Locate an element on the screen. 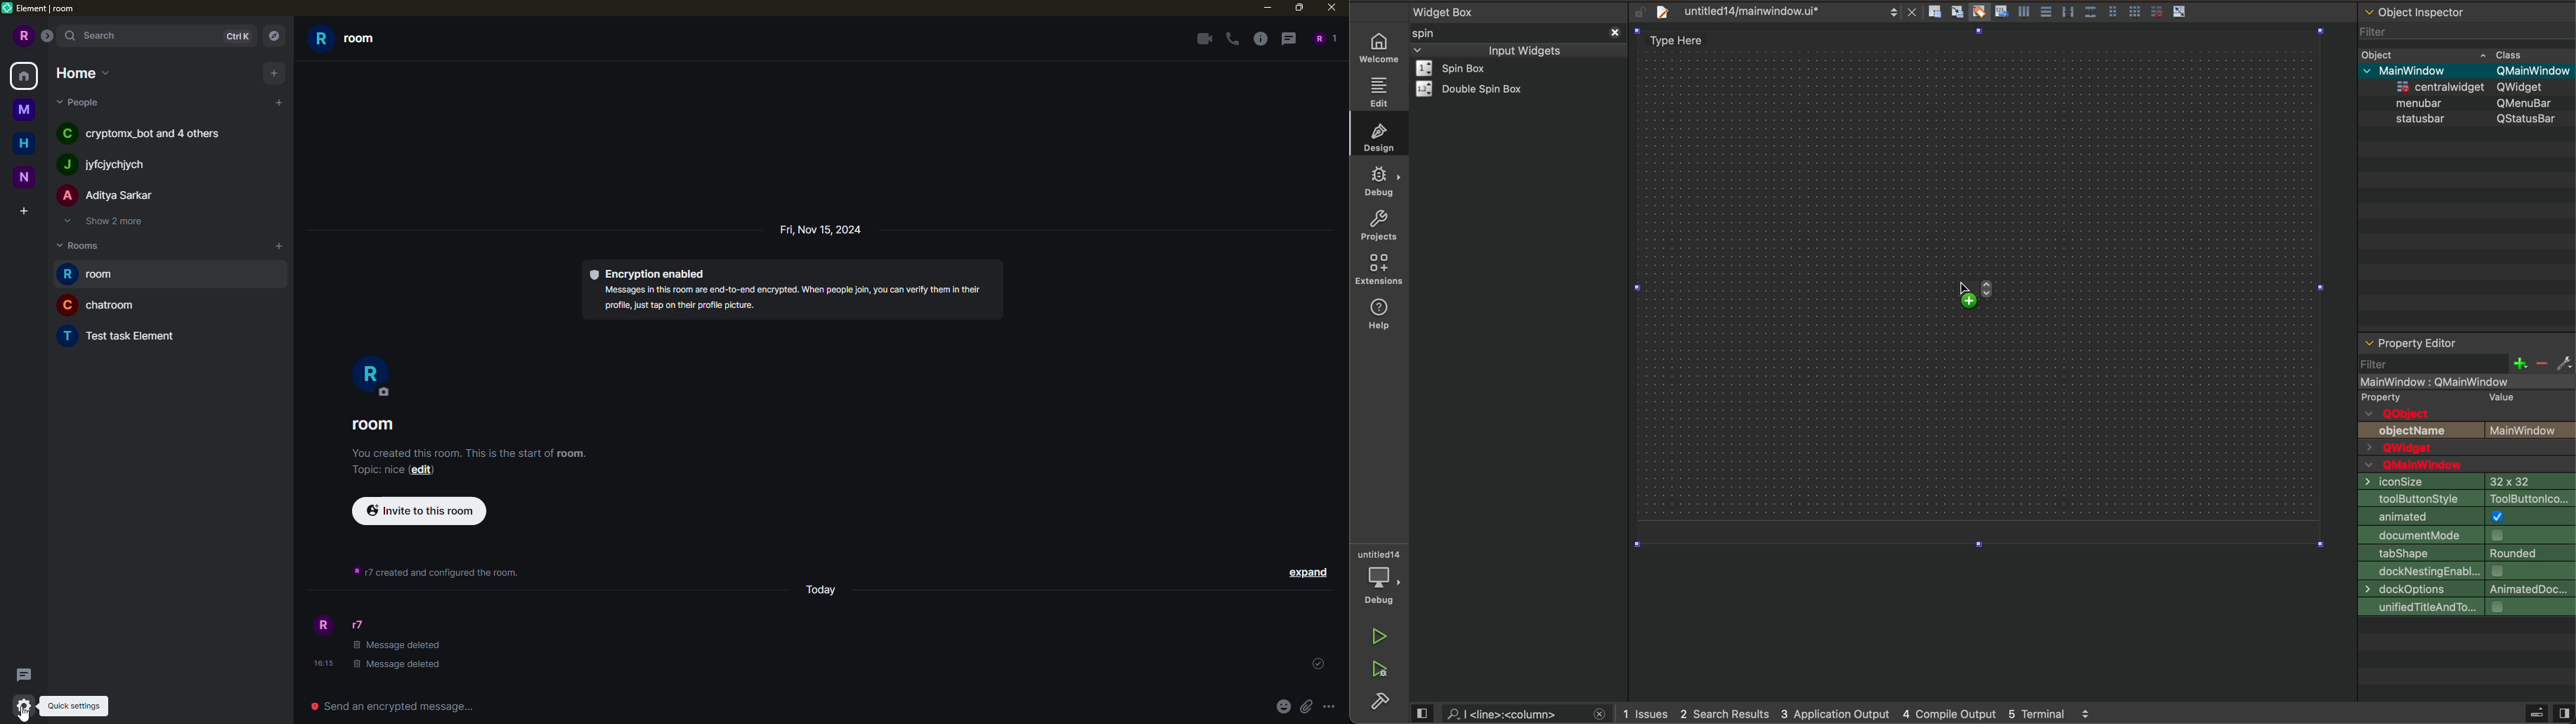 The image size is (2576, 728). room is located at coordinates (93, 275).